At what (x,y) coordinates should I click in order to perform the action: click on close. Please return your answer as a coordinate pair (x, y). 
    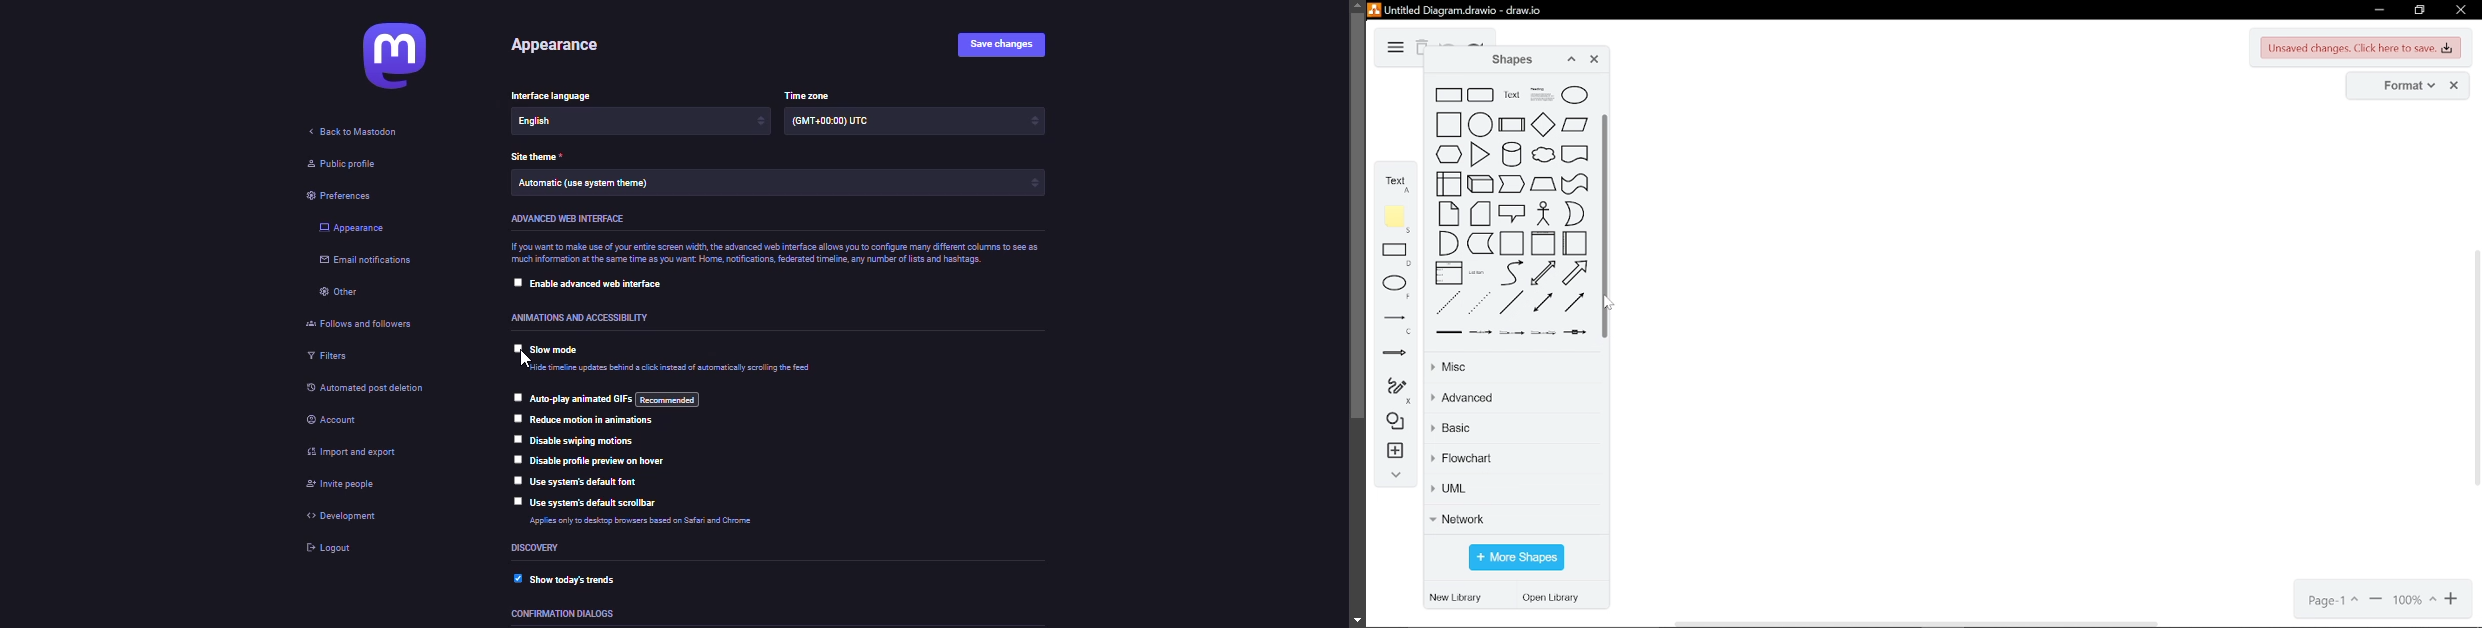
    Looking at the image, I should click on (2455, 86).